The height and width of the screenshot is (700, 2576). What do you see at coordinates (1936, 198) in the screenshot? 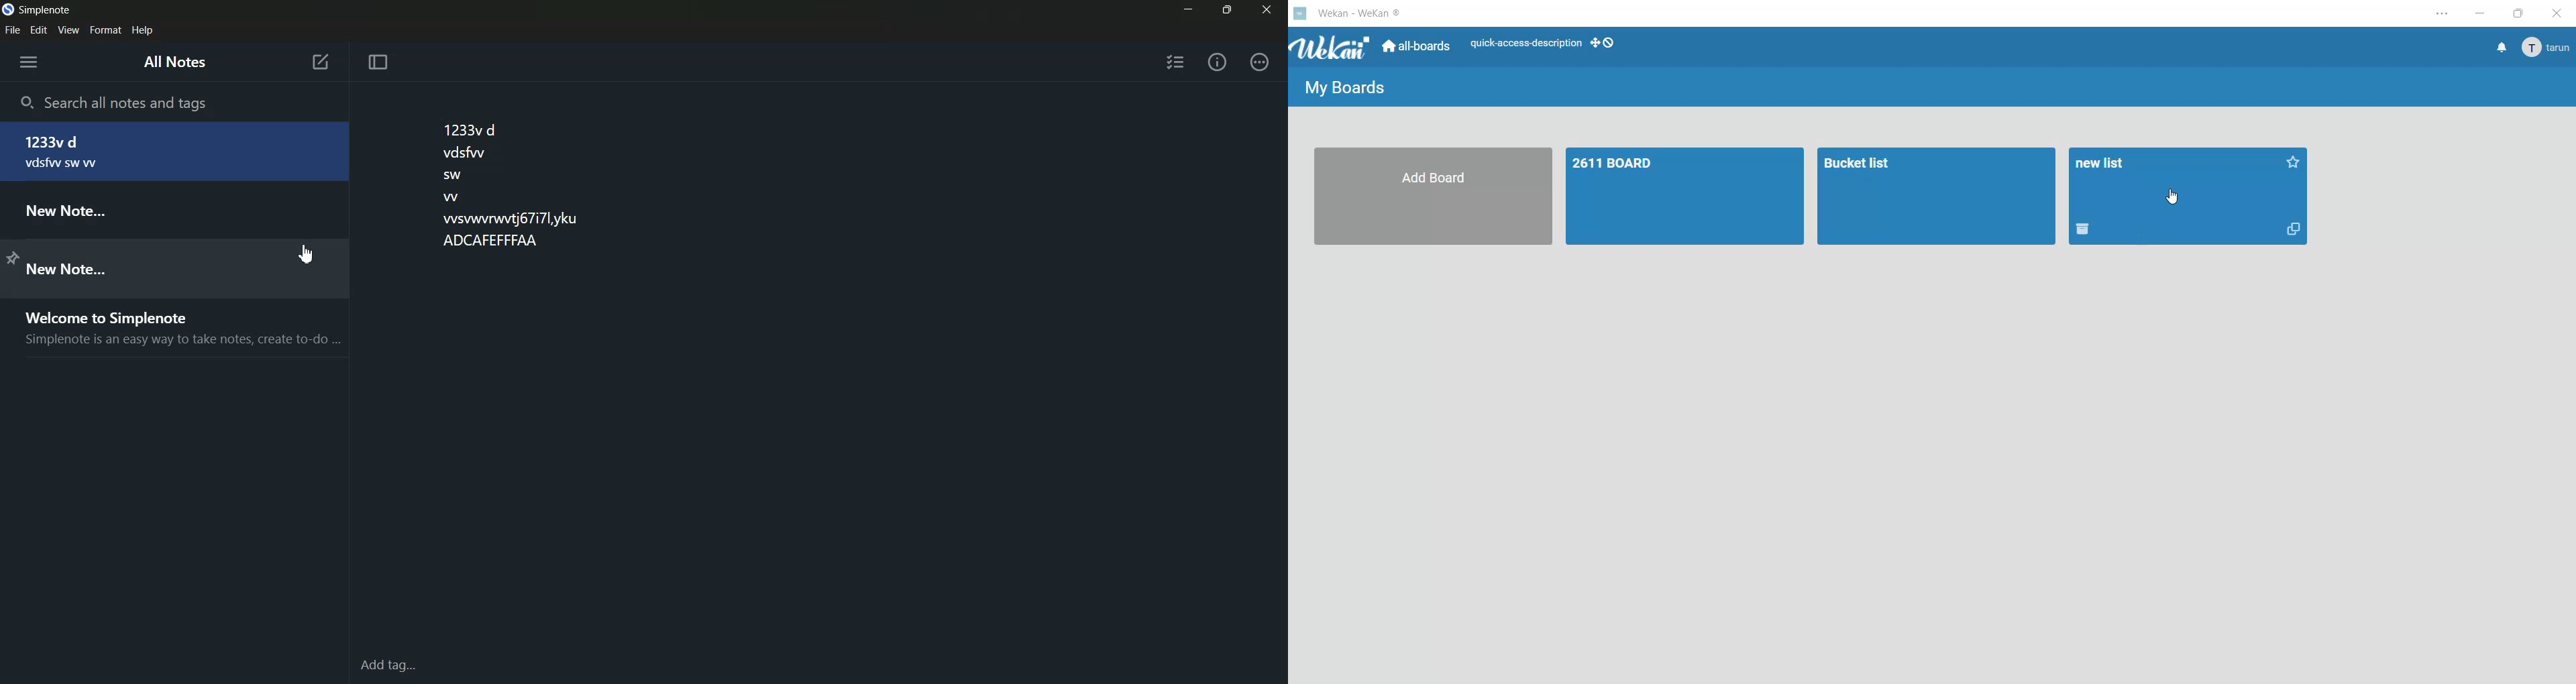
I see `board 2` at bounding box center [1936, 198].